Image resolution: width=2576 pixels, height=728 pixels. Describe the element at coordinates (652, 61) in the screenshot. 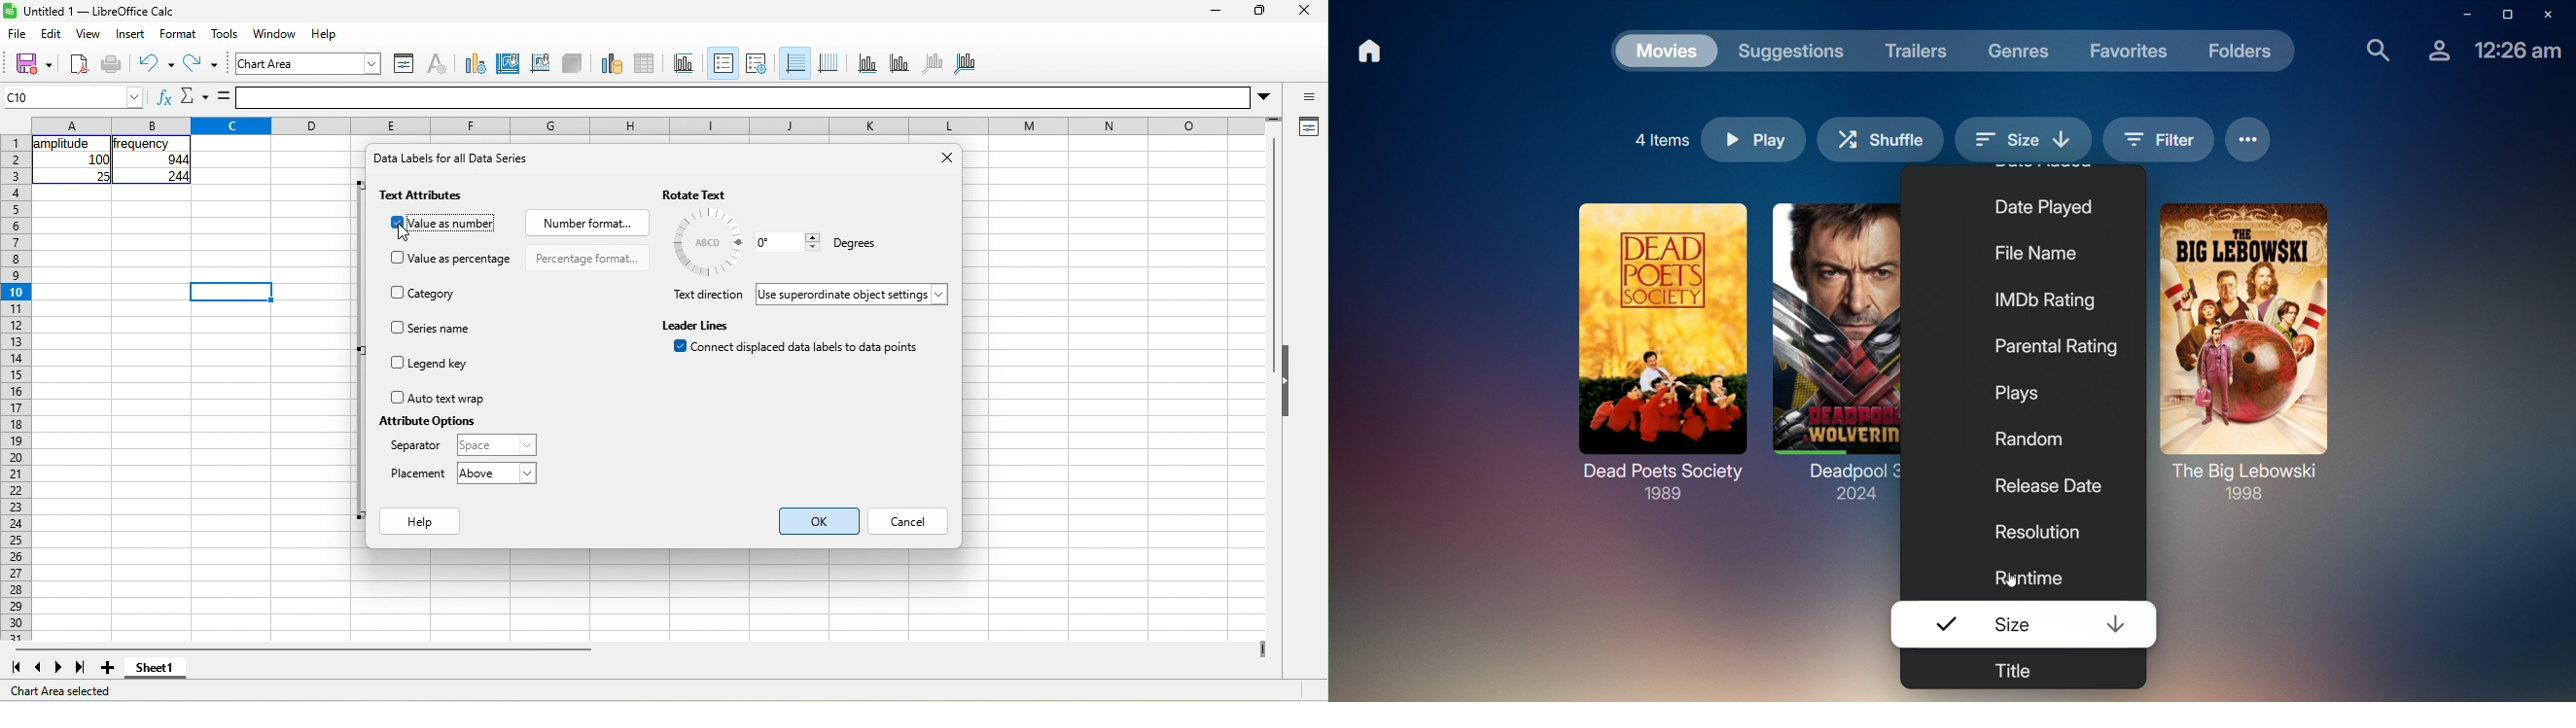

I see `data table` at that location.